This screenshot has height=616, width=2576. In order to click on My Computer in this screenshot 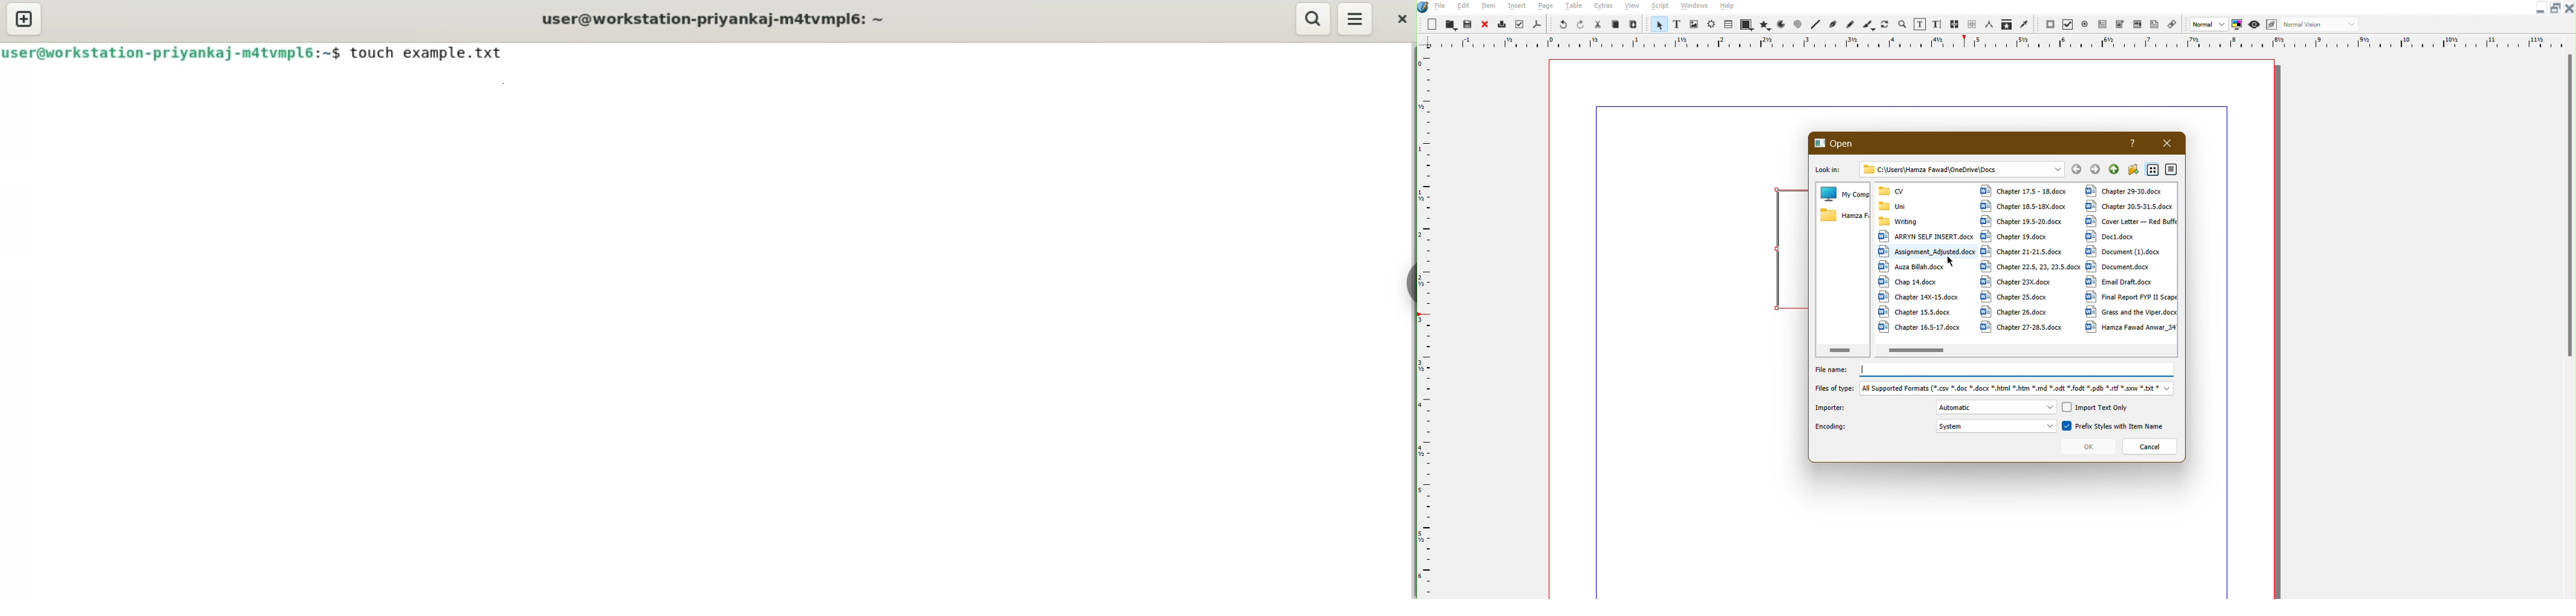, I will do `click(1843, 194)`.